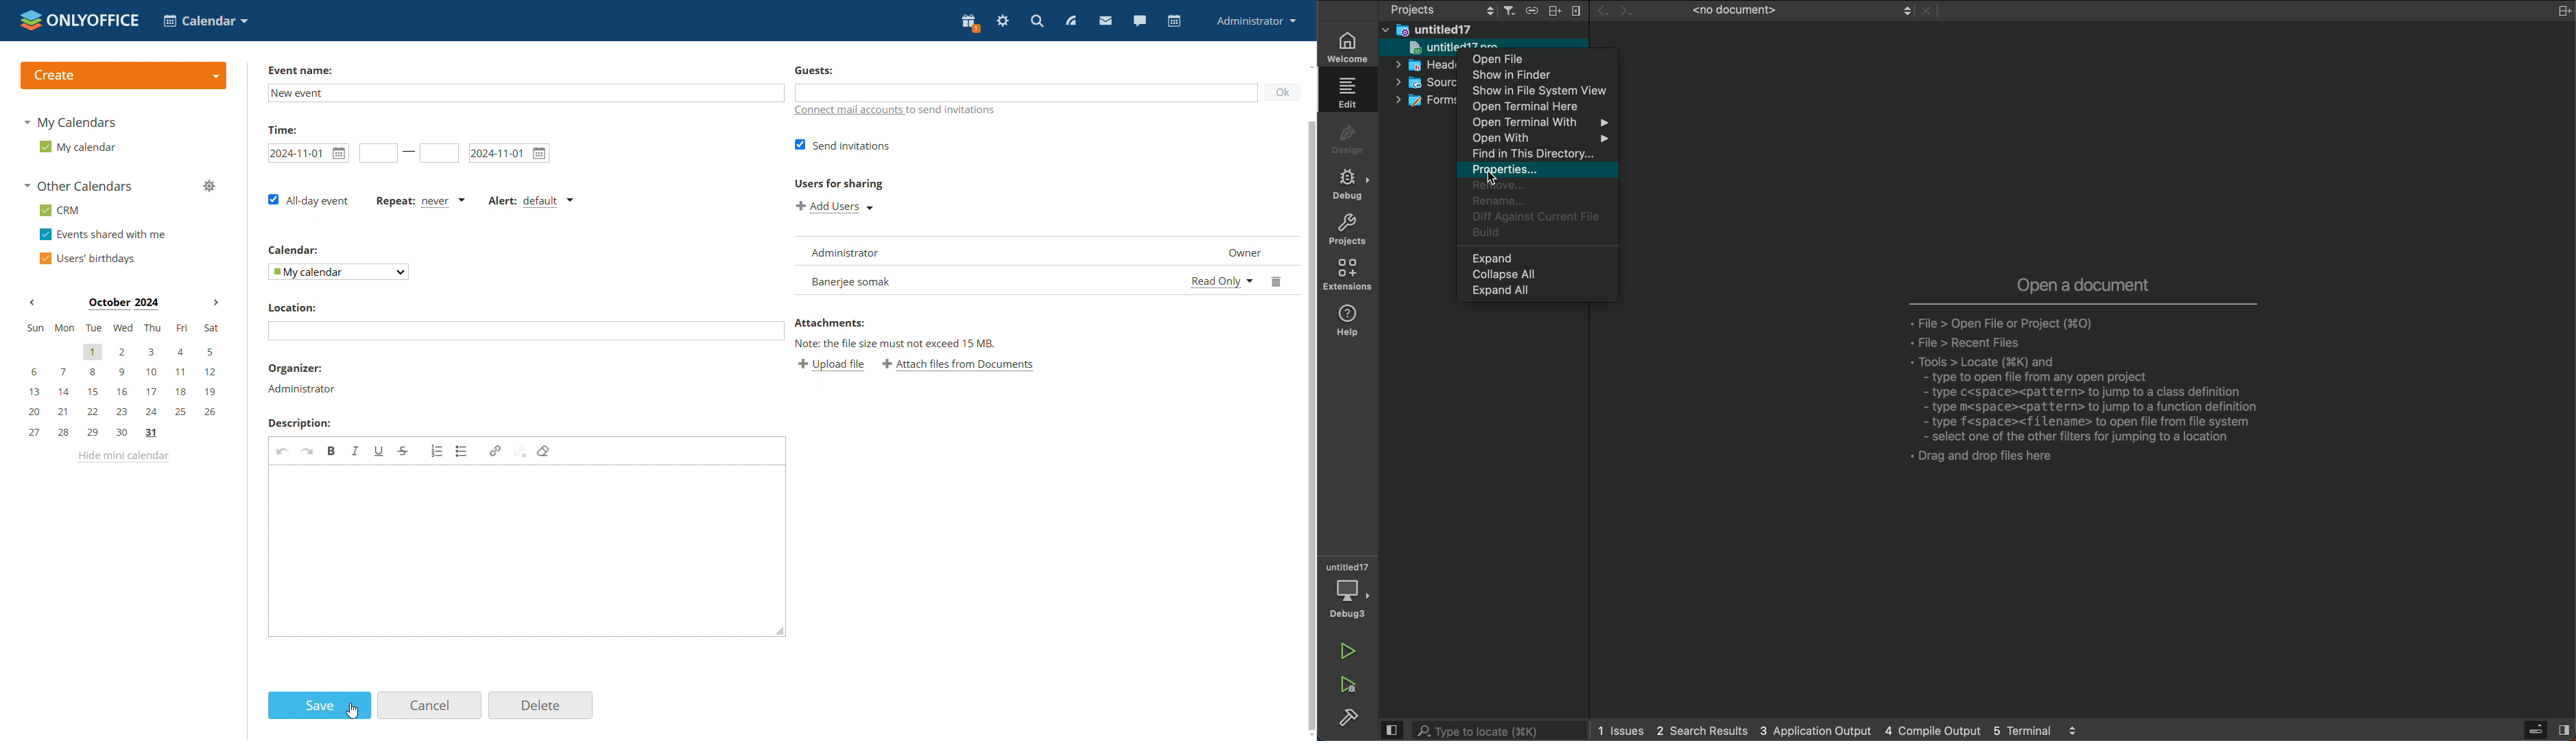 The image size is (2576, 756). I want to click on add users, so click(833, 207).